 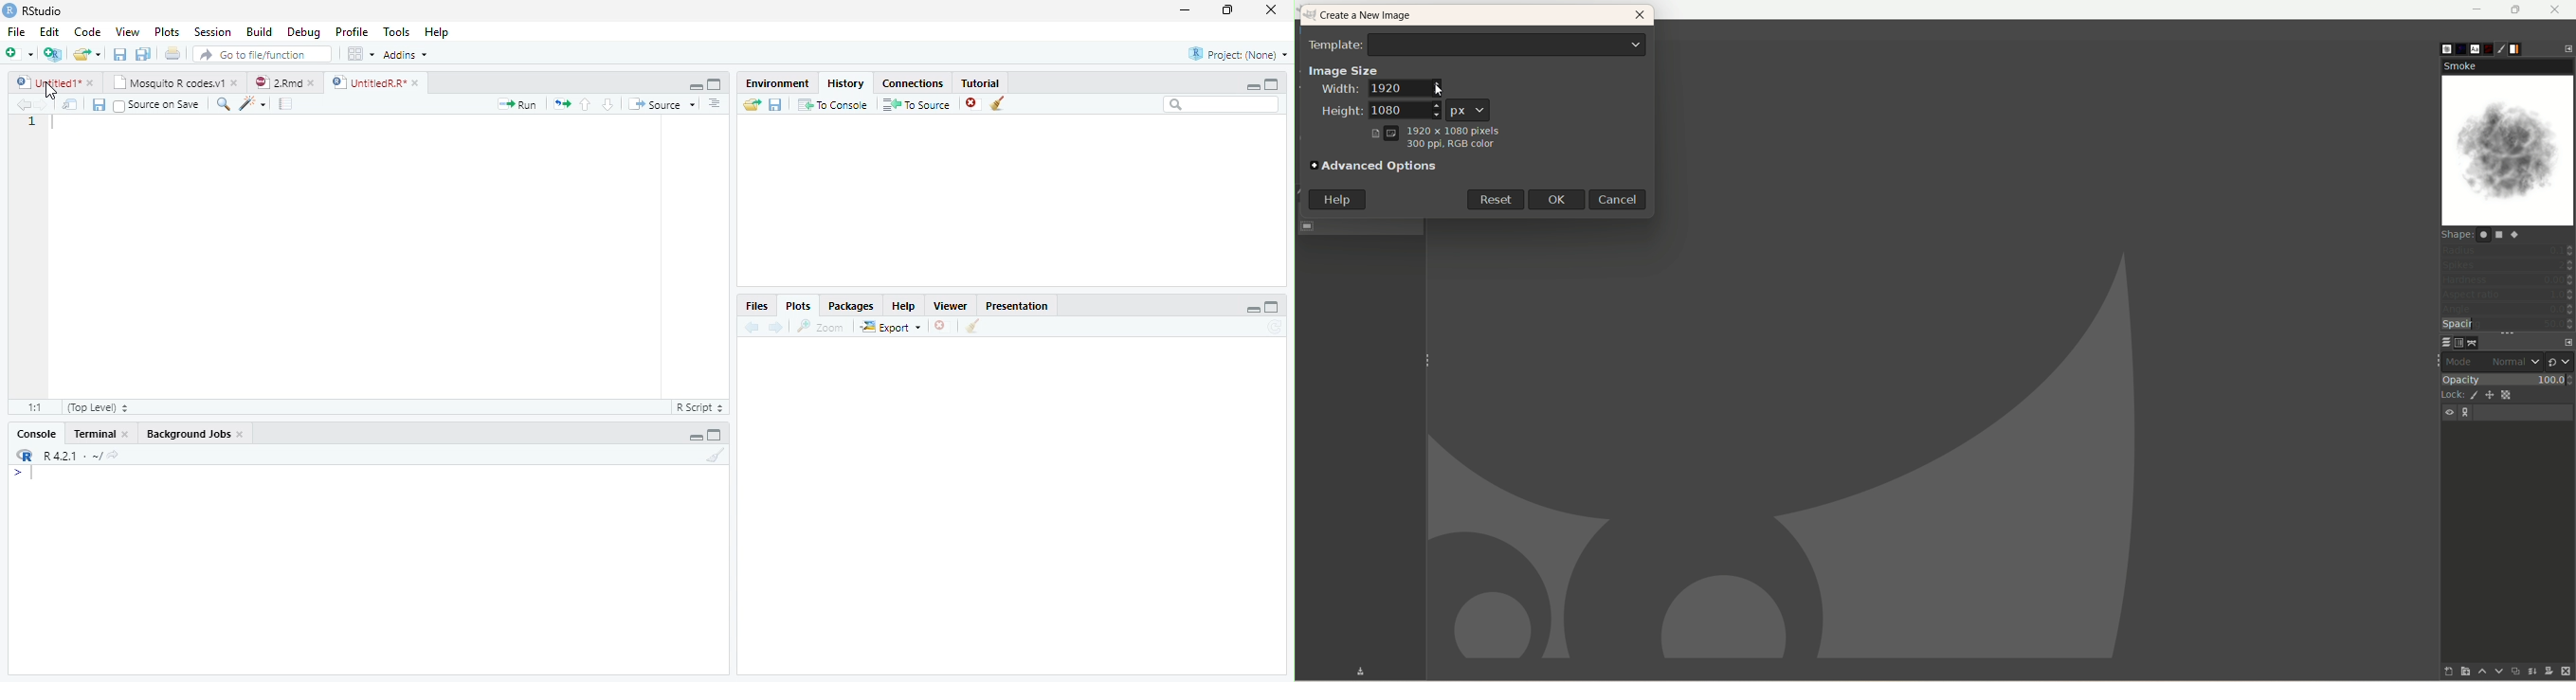 I want to click on >, so click(x=14, y=474).